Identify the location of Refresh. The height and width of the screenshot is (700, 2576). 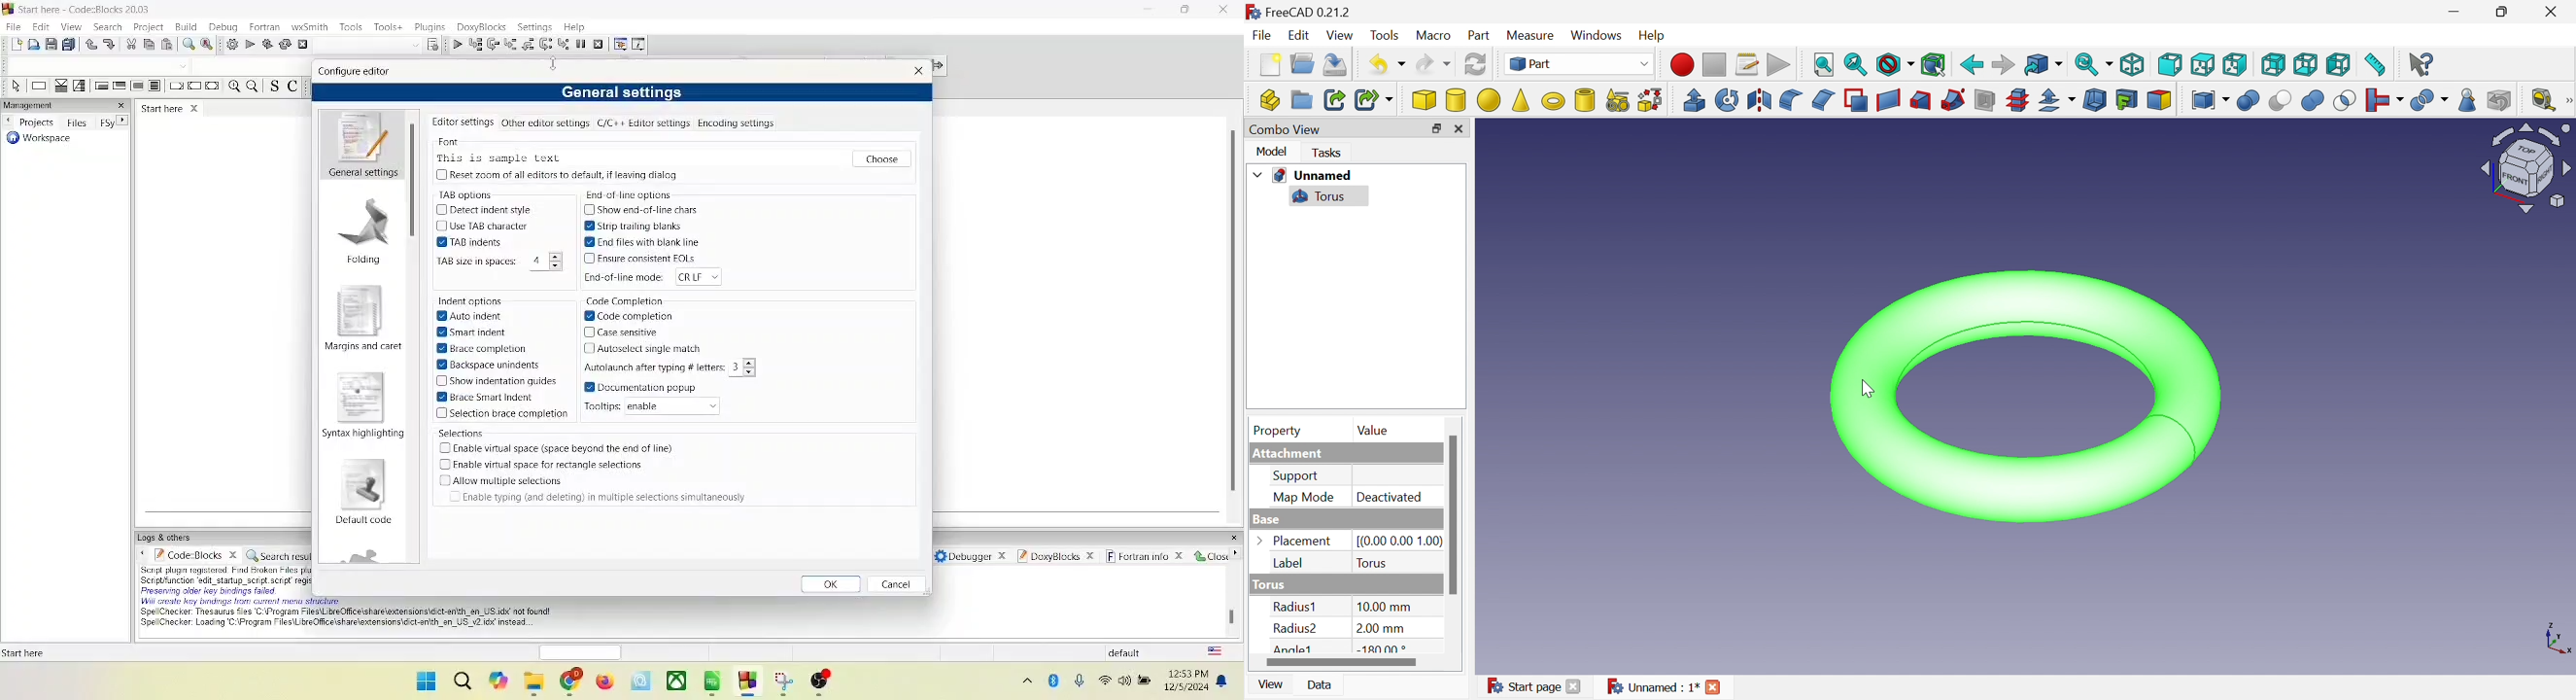
(1476, 63).